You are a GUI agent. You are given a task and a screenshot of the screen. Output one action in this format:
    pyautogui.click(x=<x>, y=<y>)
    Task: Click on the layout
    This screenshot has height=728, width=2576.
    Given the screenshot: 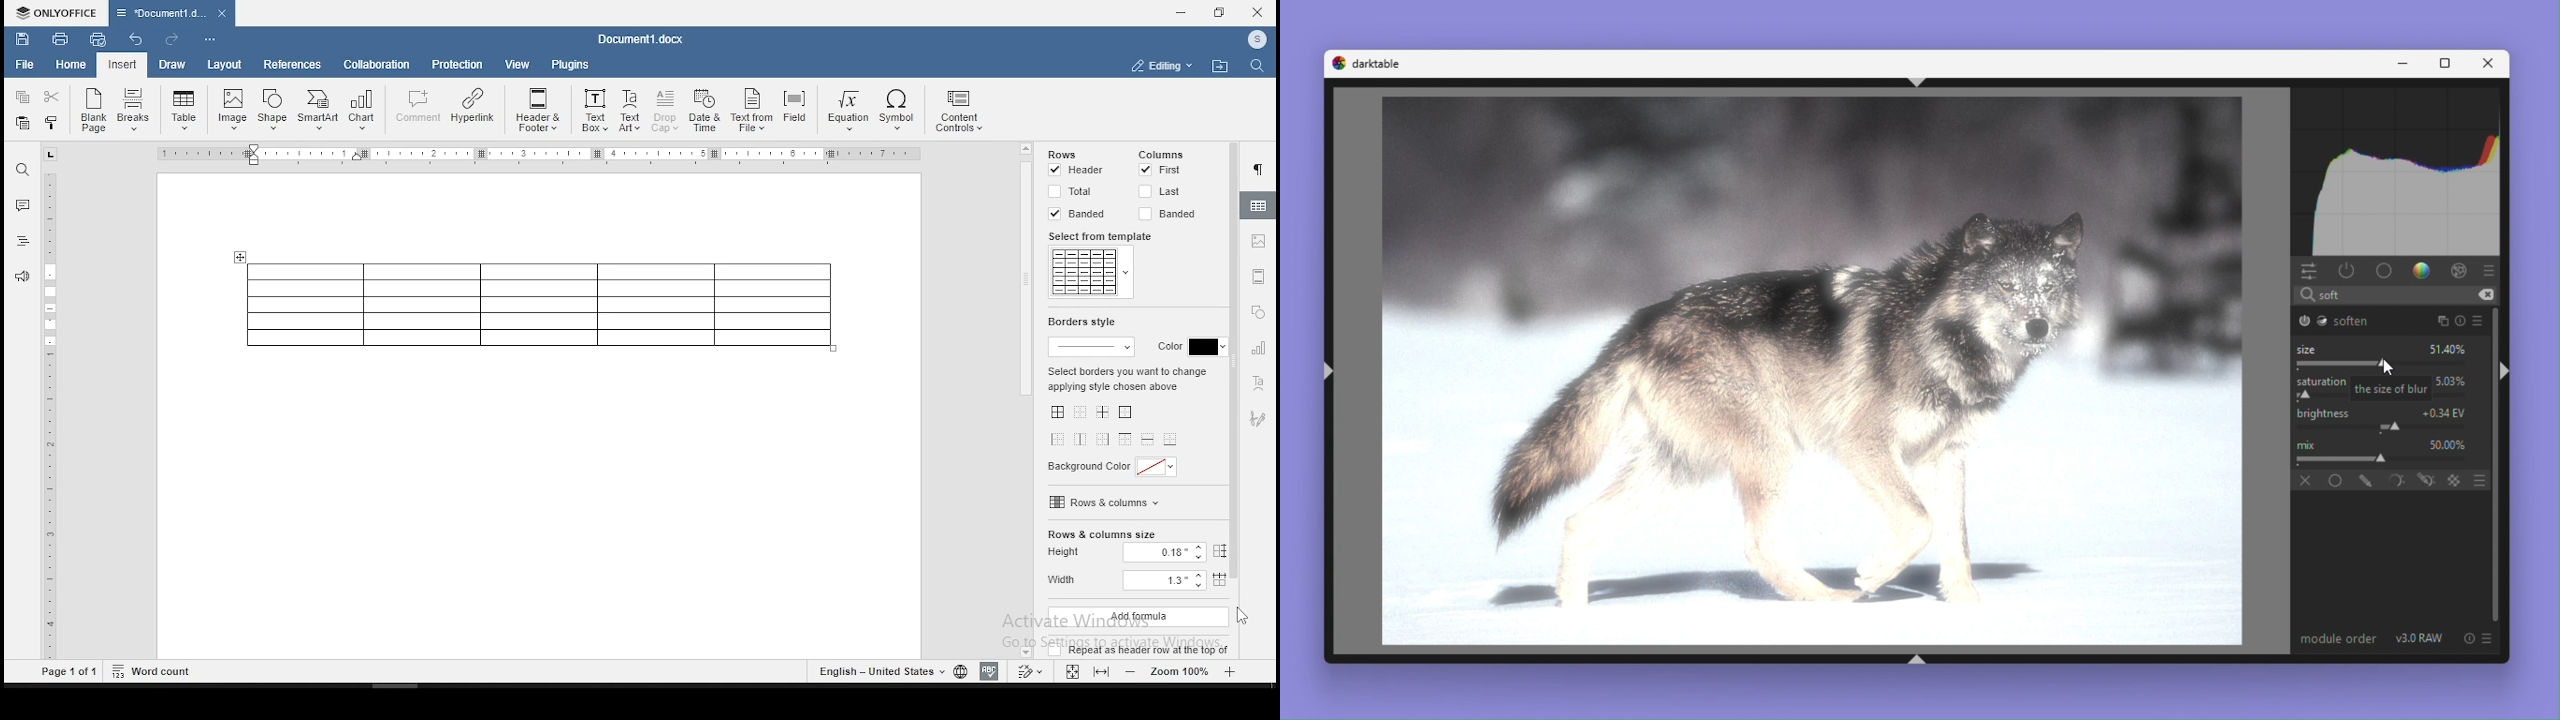 What is the action you would take?
    pyautogui.click(x=223, y=65)
    